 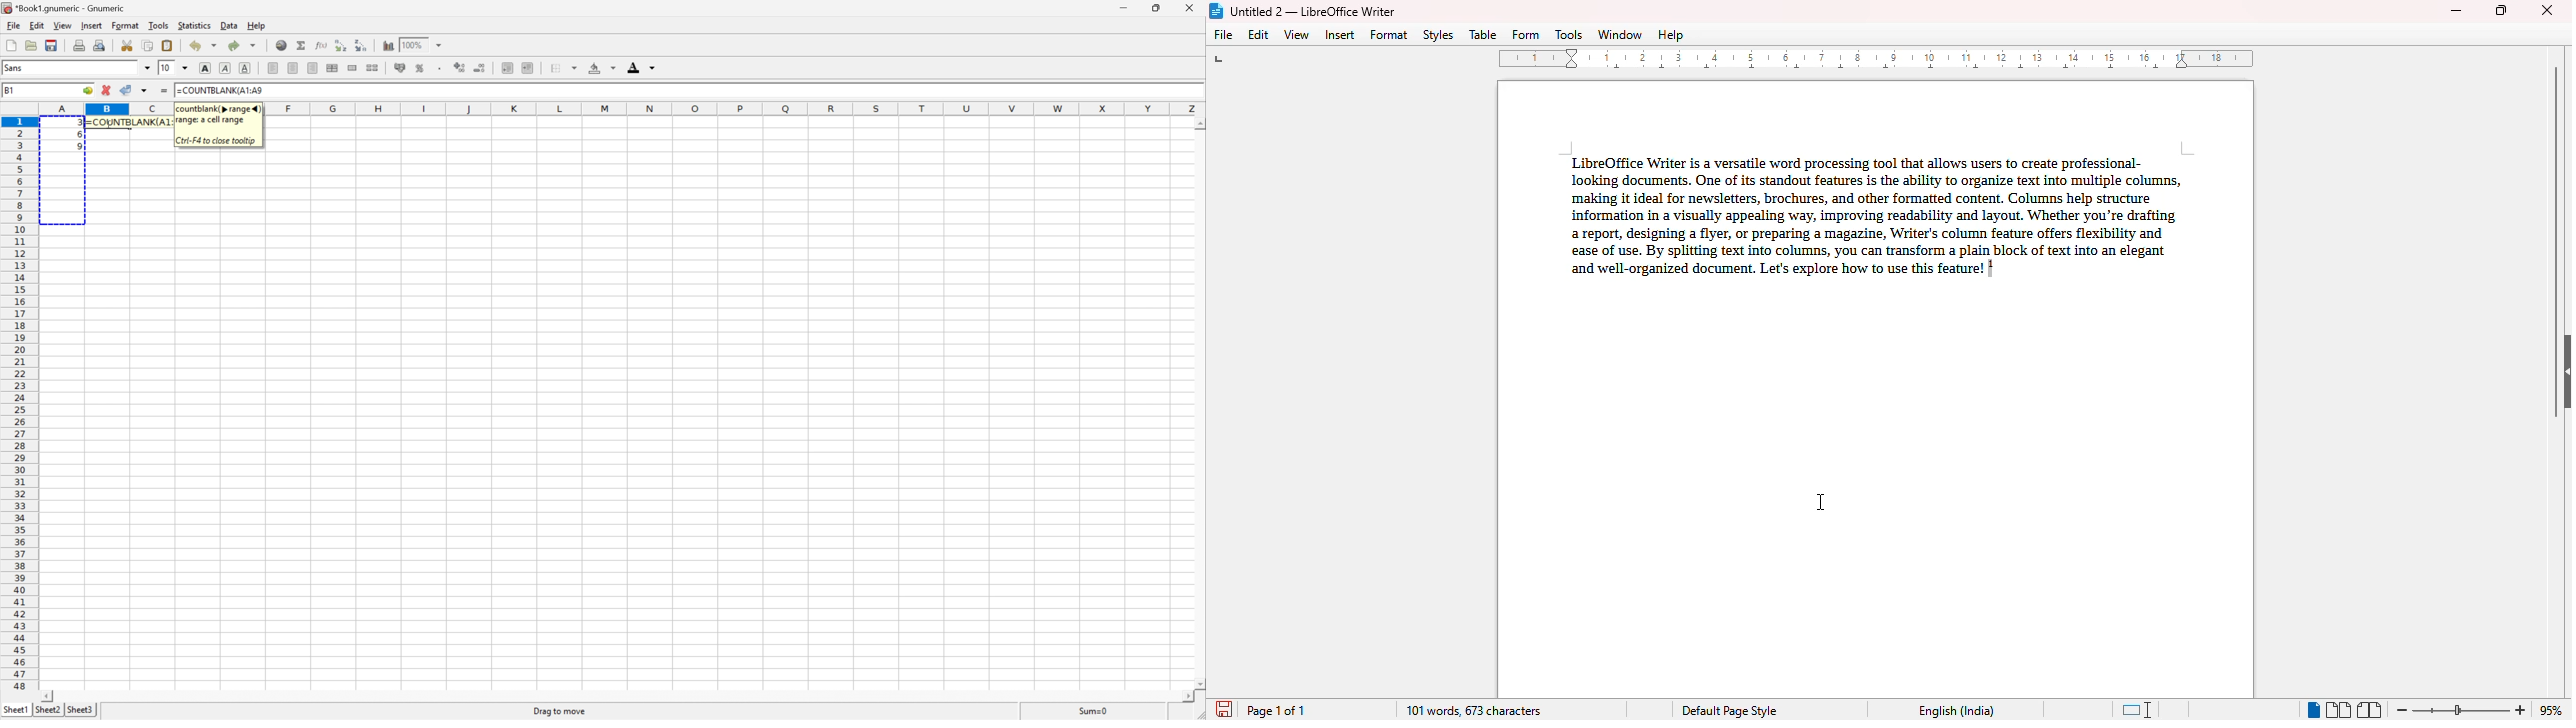 What do you see at coordinates (640, 67) in the screenshot?
I see `Foreground` at bounding box center [640, 67].